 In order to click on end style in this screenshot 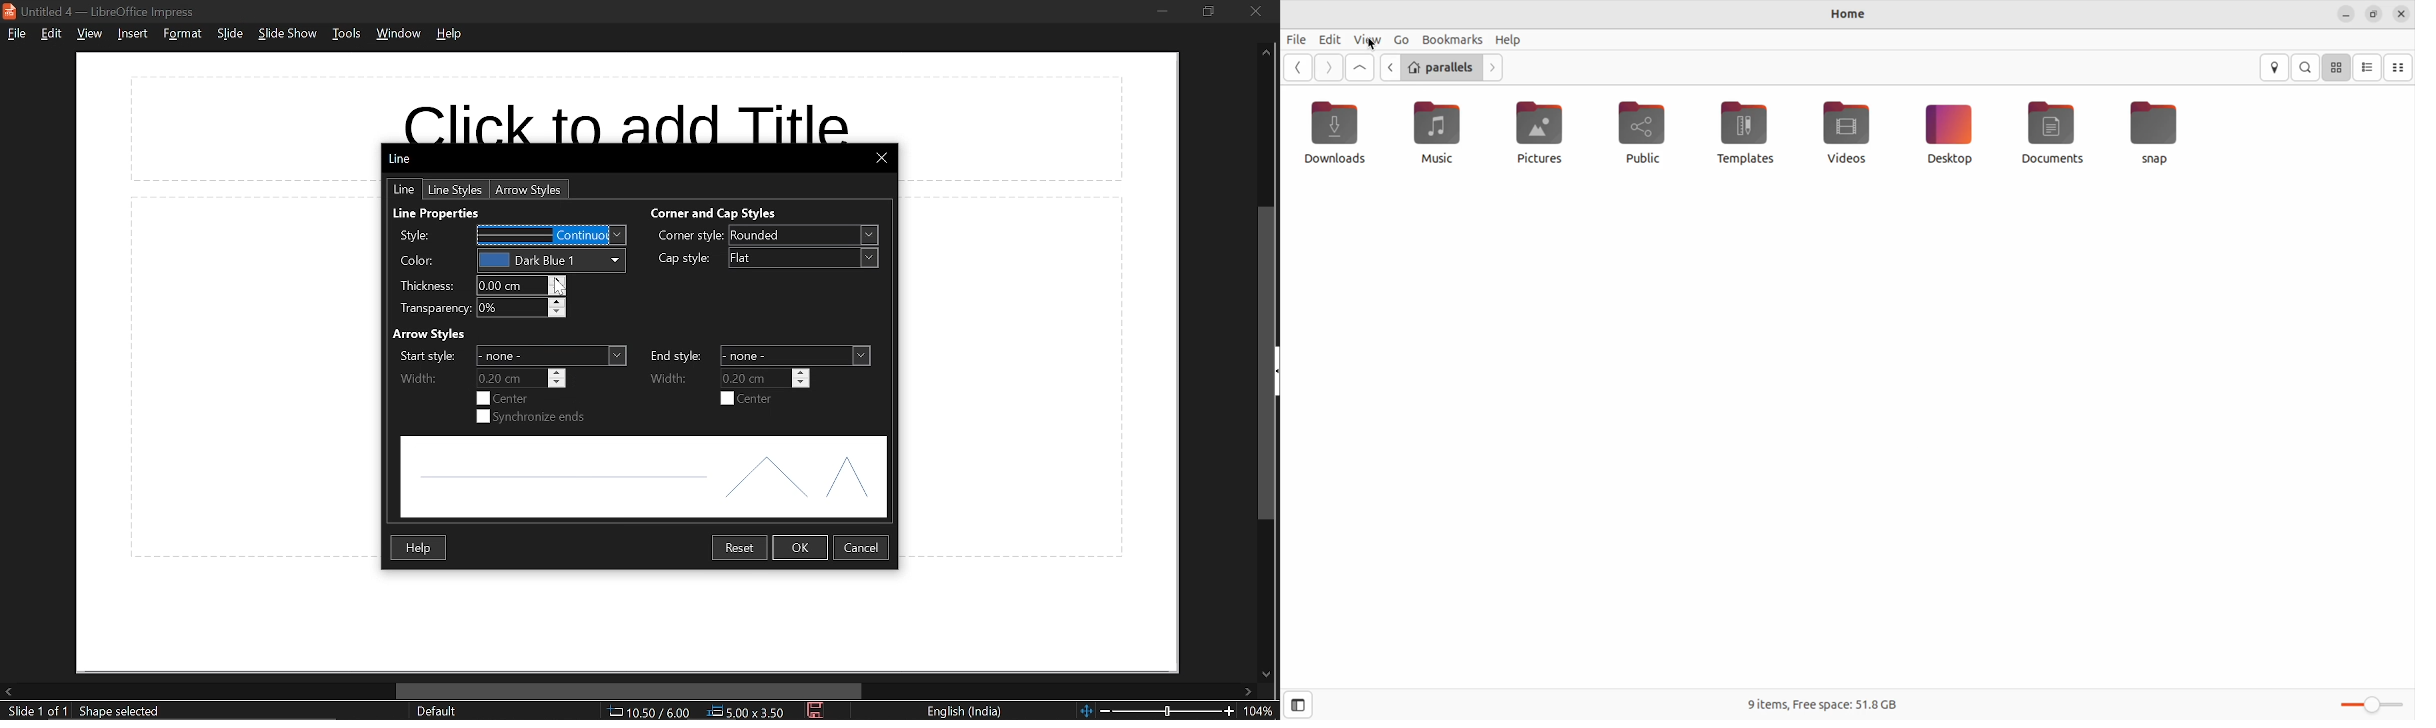, I will do `click(796, 355)`.